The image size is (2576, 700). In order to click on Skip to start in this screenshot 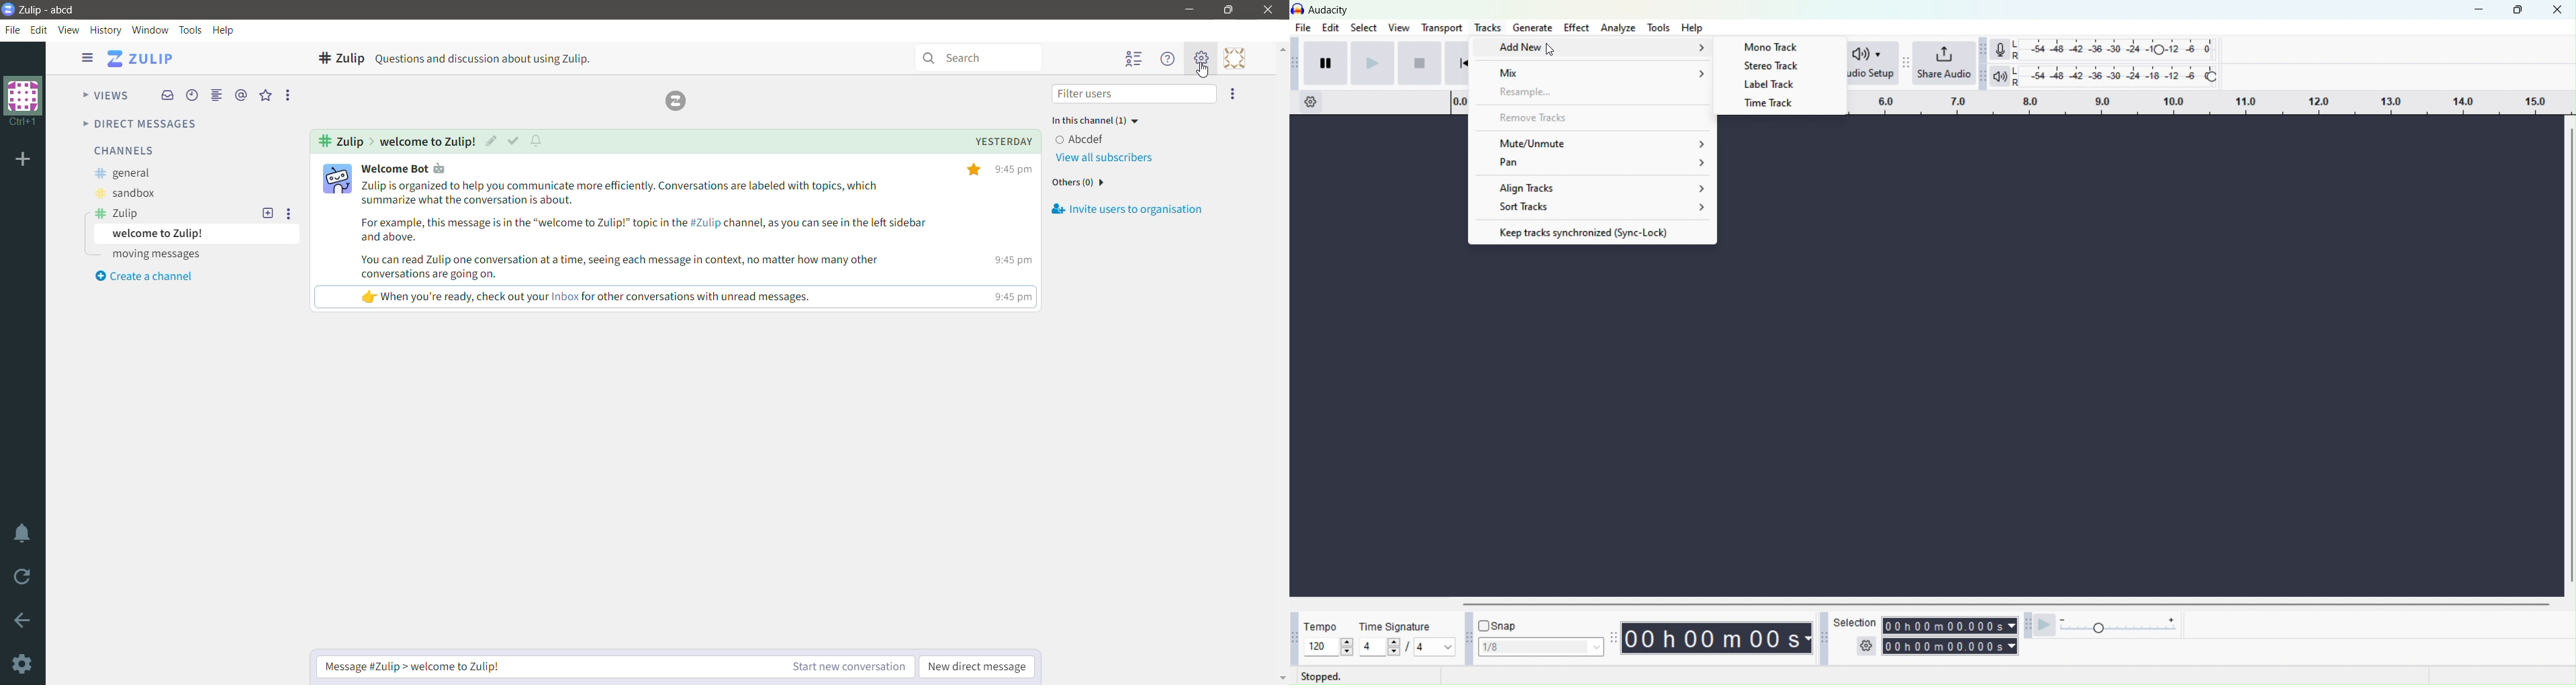, I will do `click(1456, 62)`.